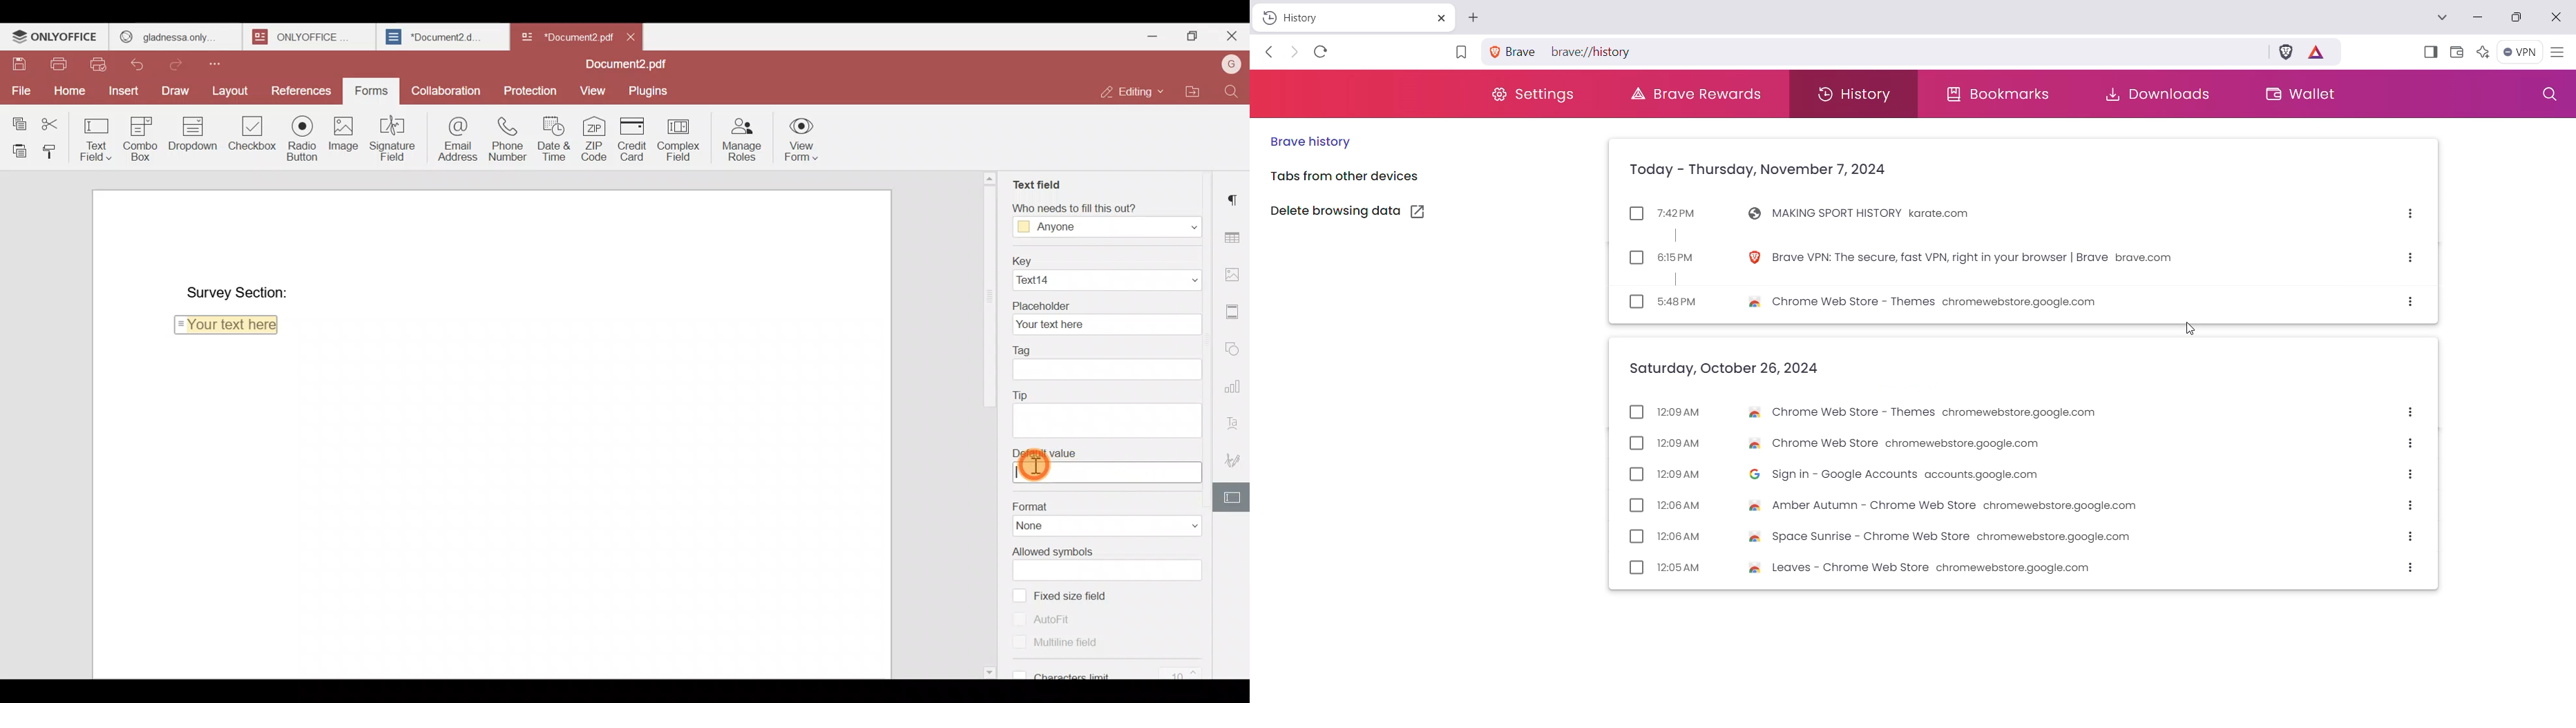  I want to click on Copy style, so click(51, 148).